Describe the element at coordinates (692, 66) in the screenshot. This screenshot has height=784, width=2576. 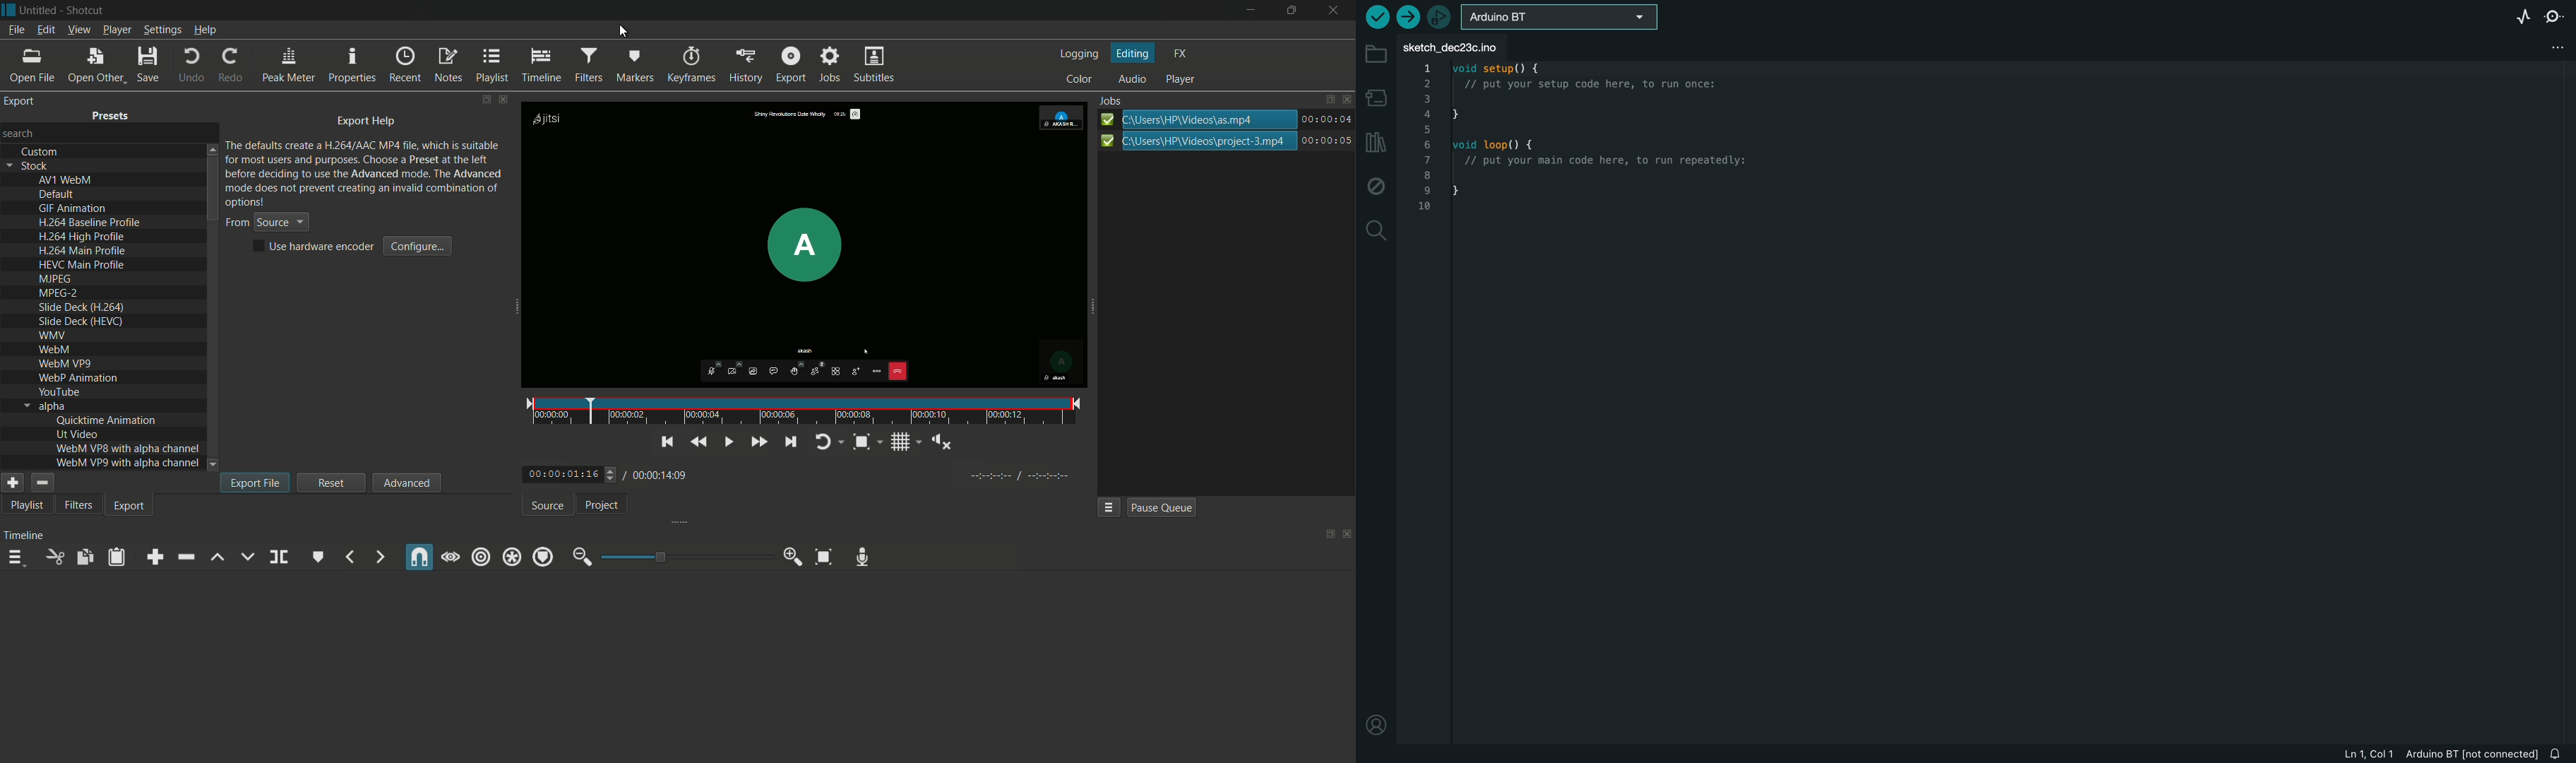
I see `keyframes` at that location.